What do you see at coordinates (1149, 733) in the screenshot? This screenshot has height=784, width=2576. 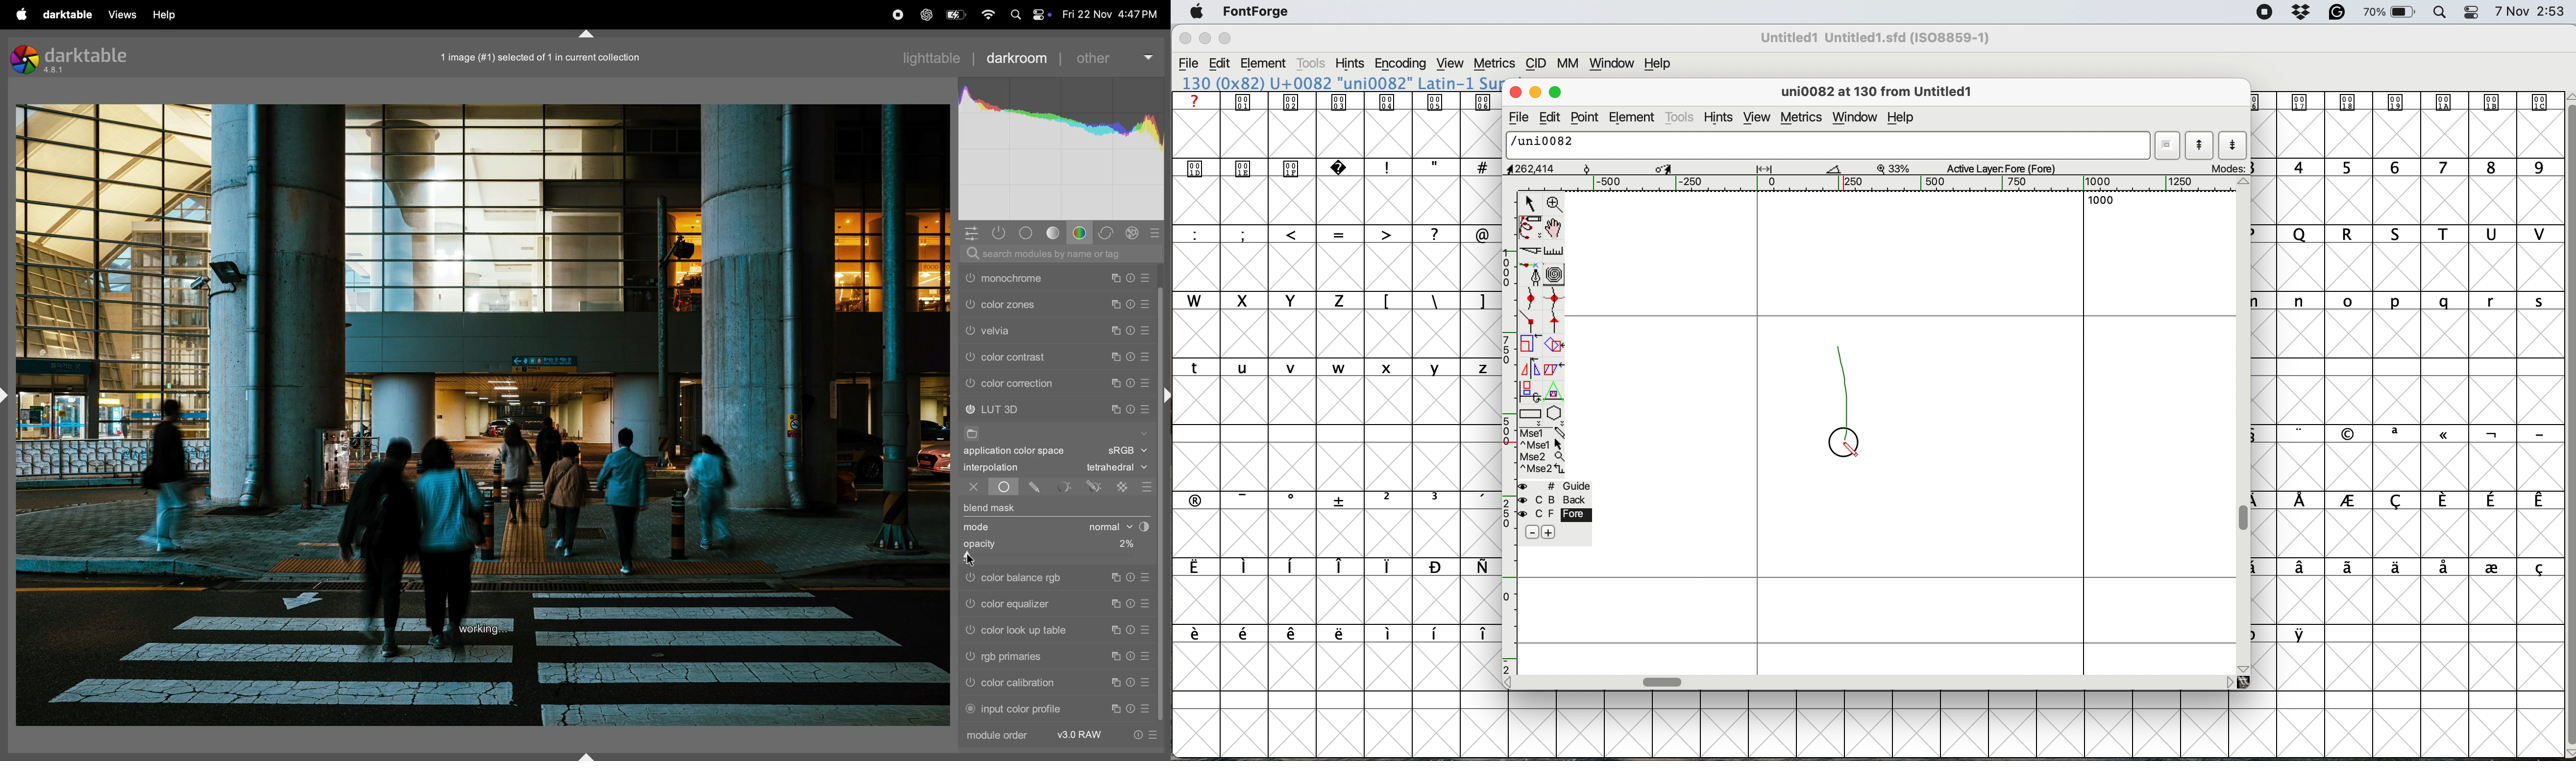 I see `info` at bounding box center [1149, 733].